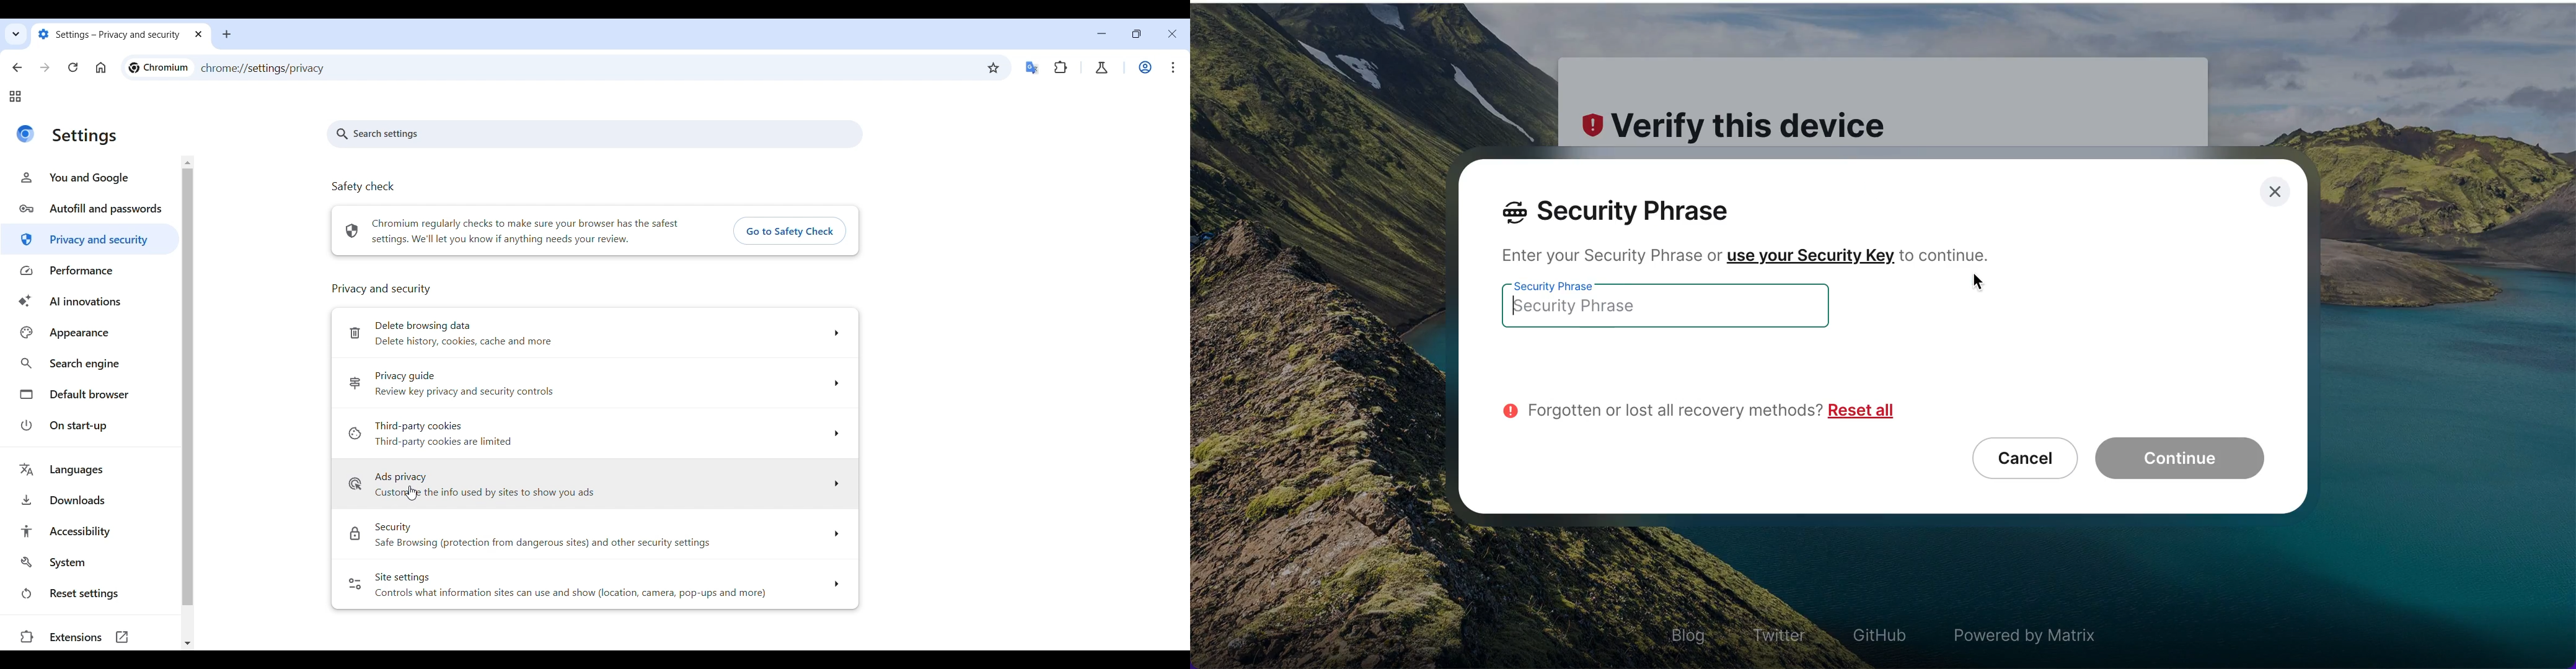 The height and width of the screenshot is (672, 2576). Describe the element at coordinates (226, 34) in the screenshot. I see `Add new tab` at that location.